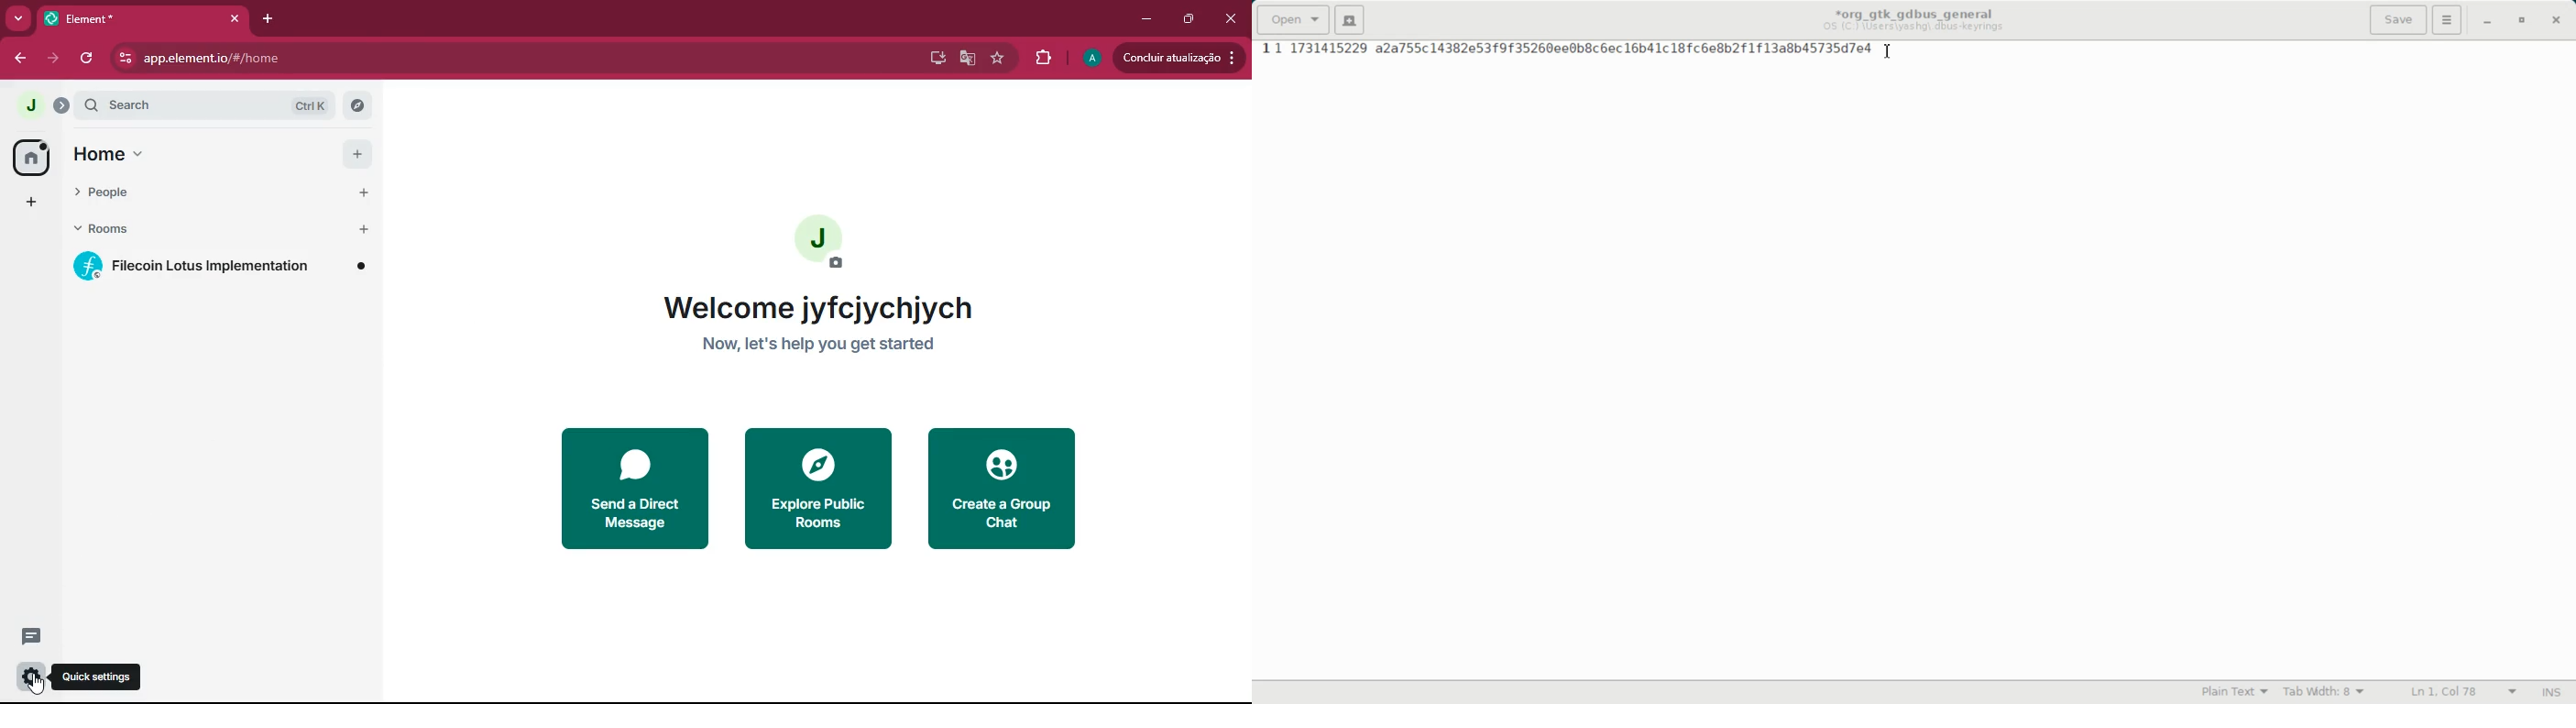  Describe the element at coordinates (144, 18) in the screenshot. I see `tab` at that location.